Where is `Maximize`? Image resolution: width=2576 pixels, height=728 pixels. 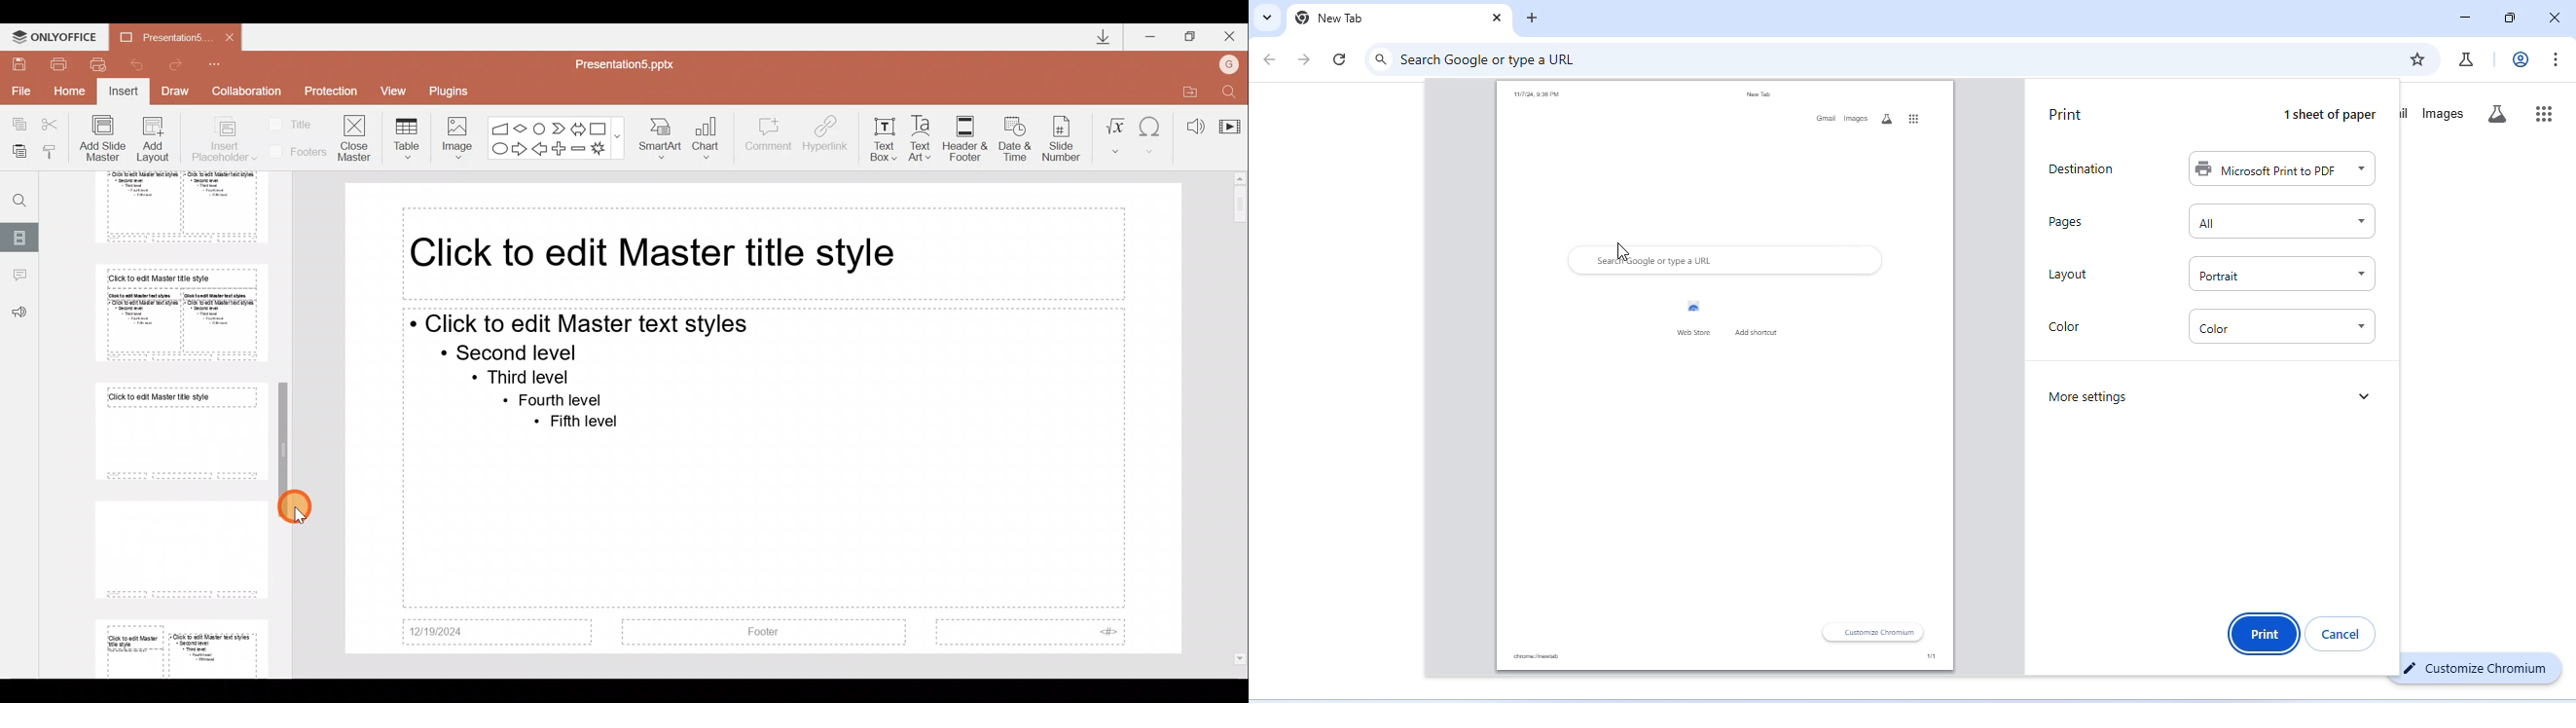
Maximize is located at coordinates (1191, 34).